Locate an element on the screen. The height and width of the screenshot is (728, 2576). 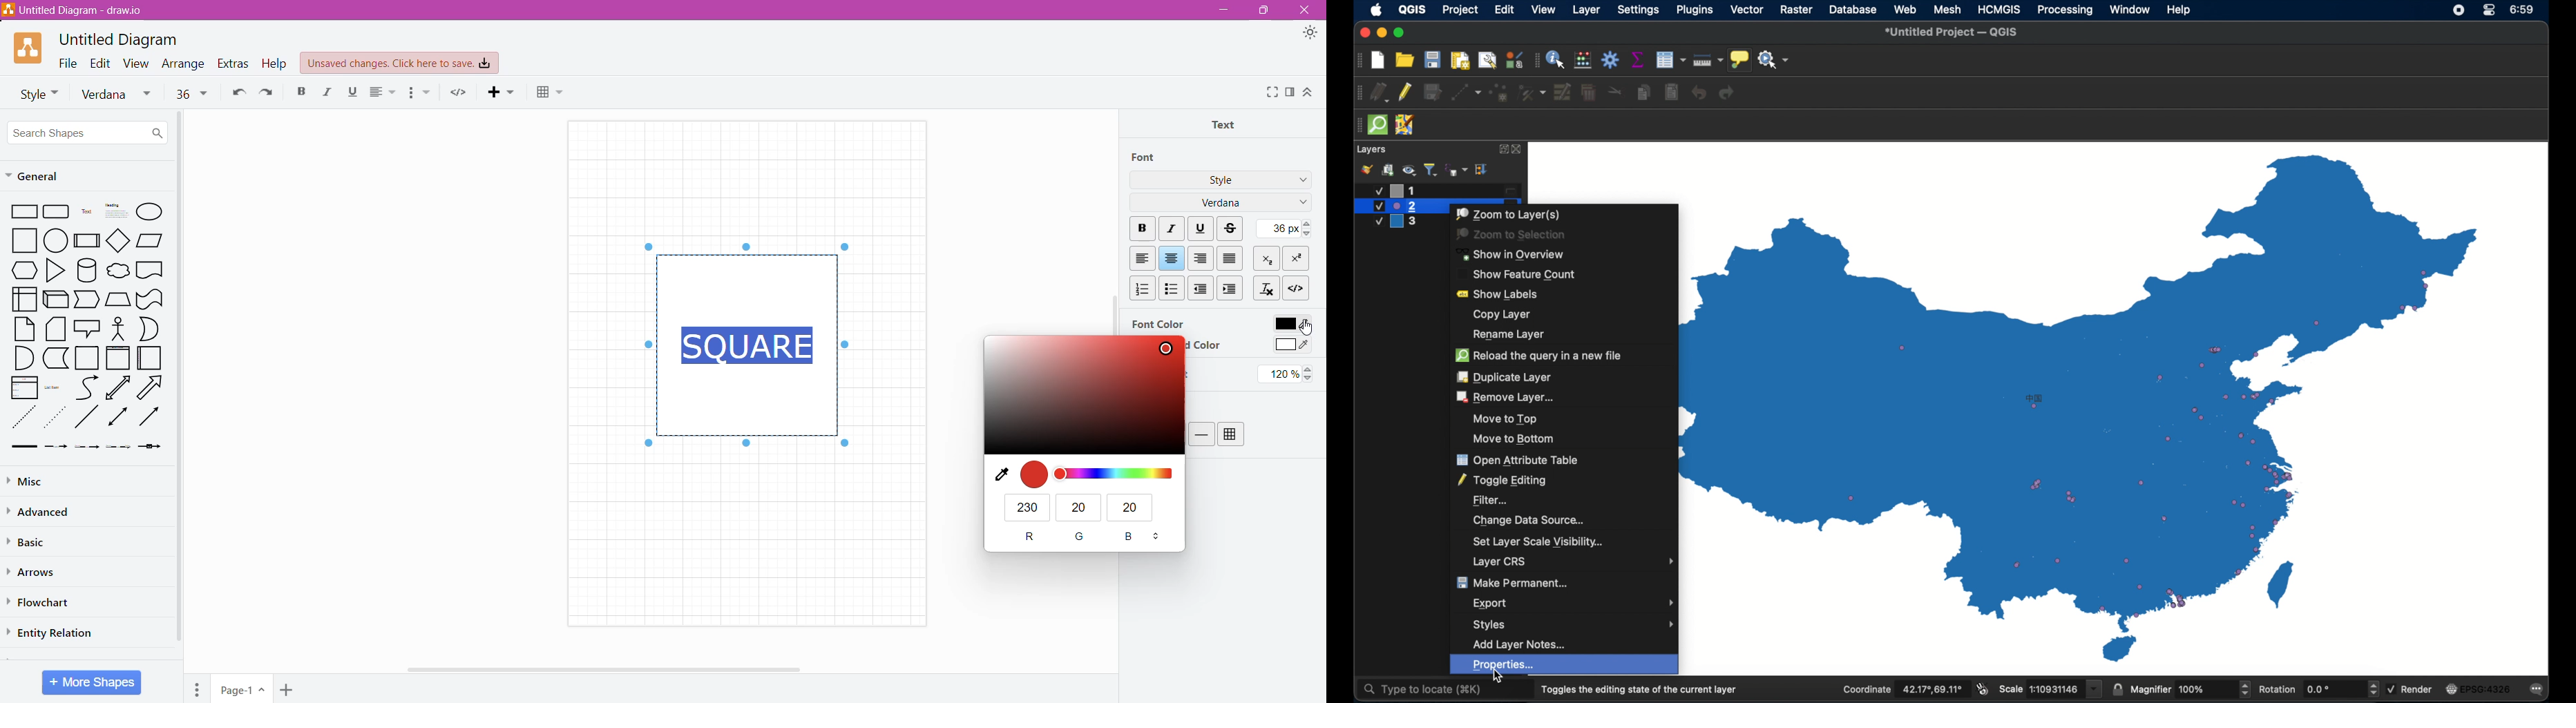
Underline is located at coordinates (1201, 227).